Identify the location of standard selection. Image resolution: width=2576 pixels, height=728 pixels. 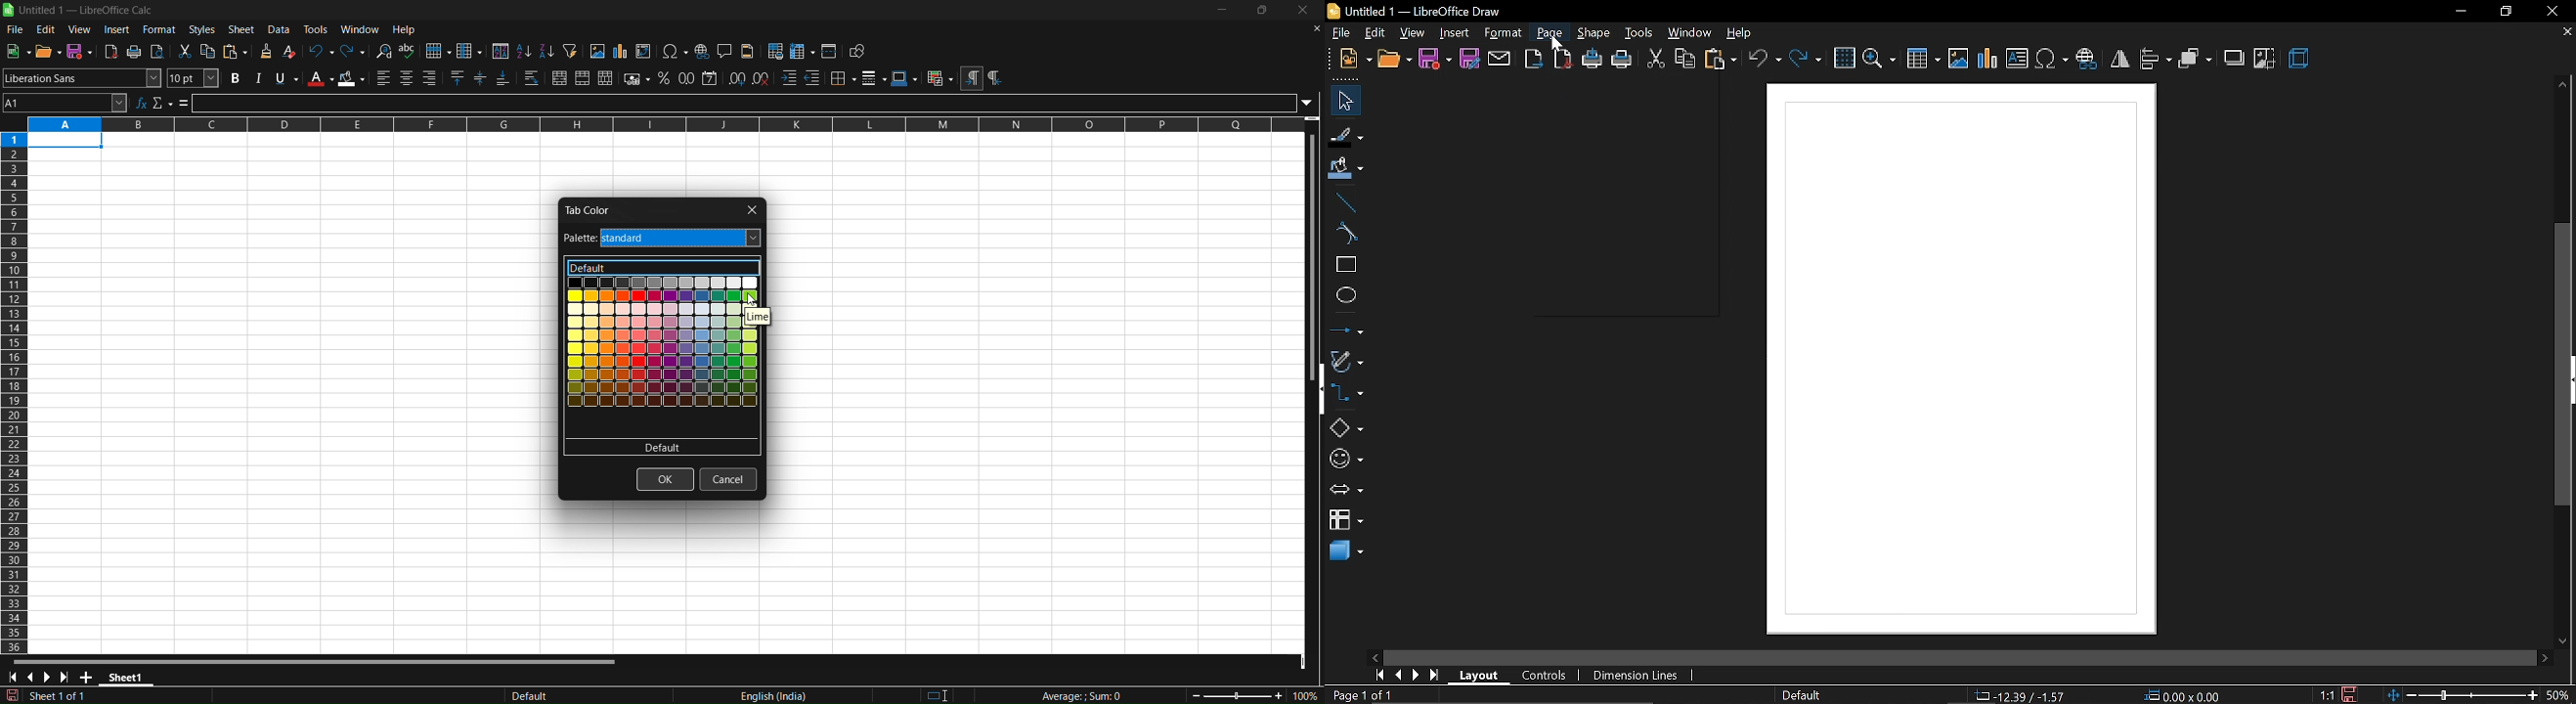
(946, 694).